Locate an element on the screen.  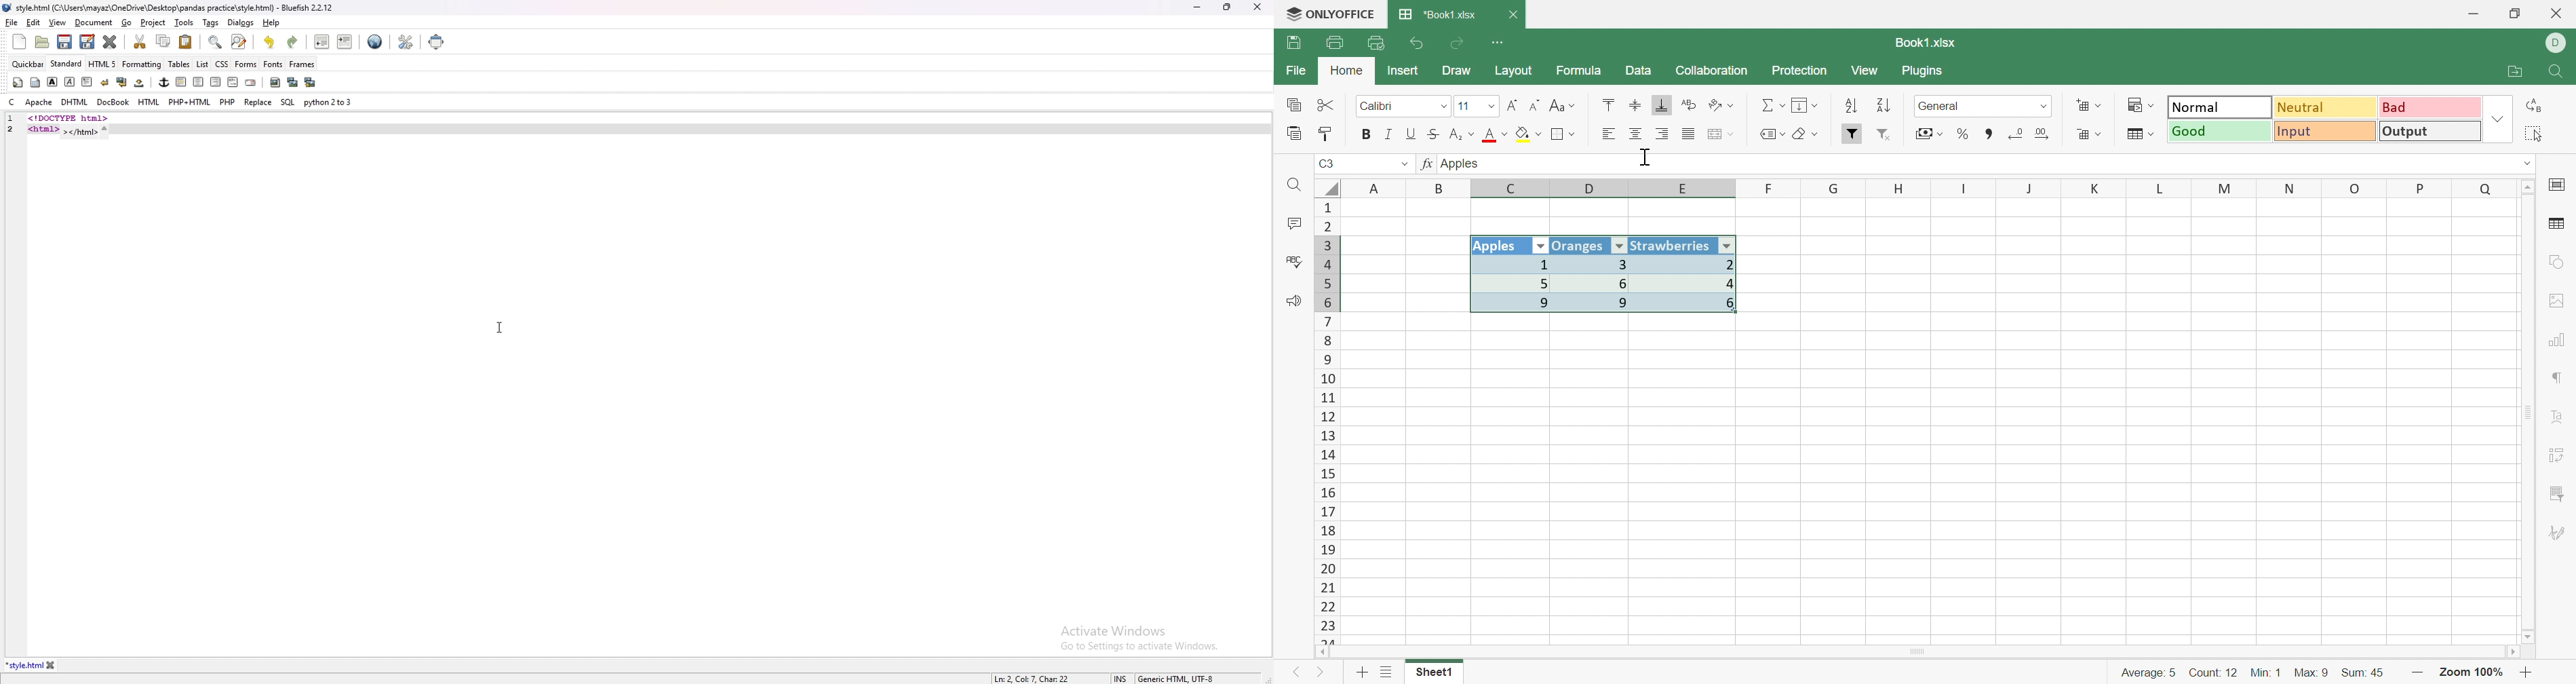
C3 is located at coordinates (1328, 165).